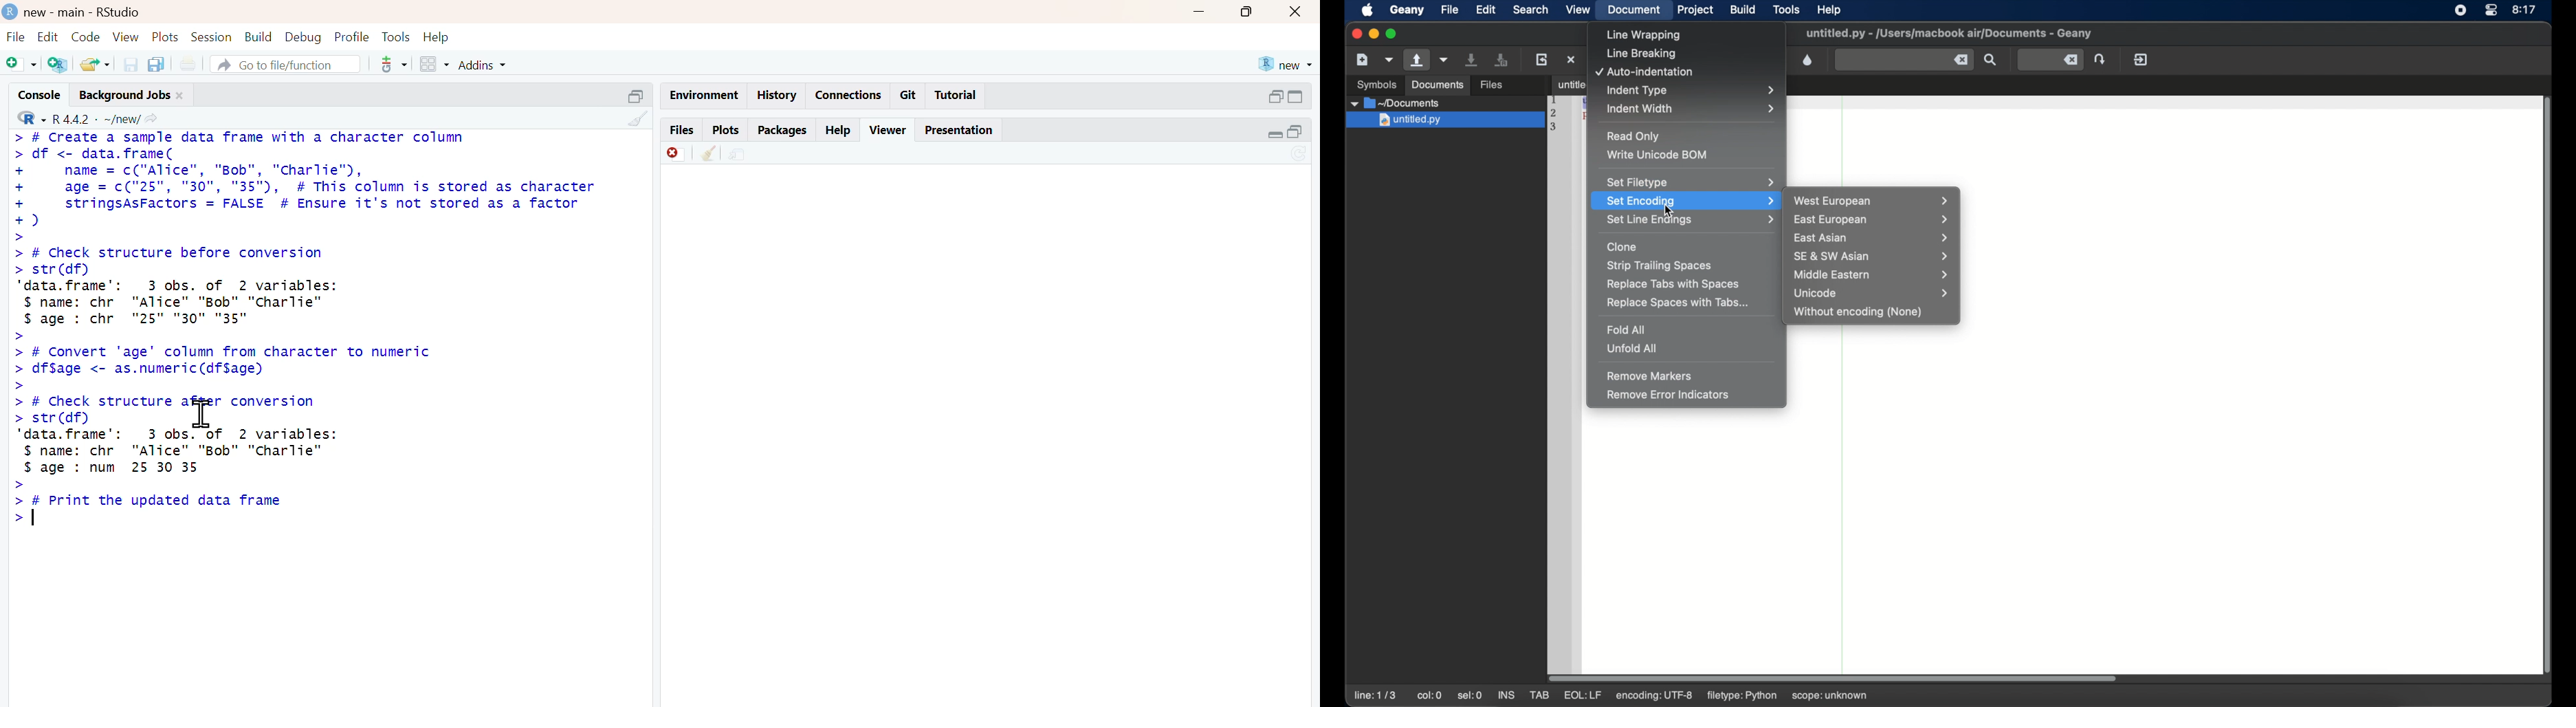 This screenshot has height=728, width=2576. I want to click on session, so click(210, 37).